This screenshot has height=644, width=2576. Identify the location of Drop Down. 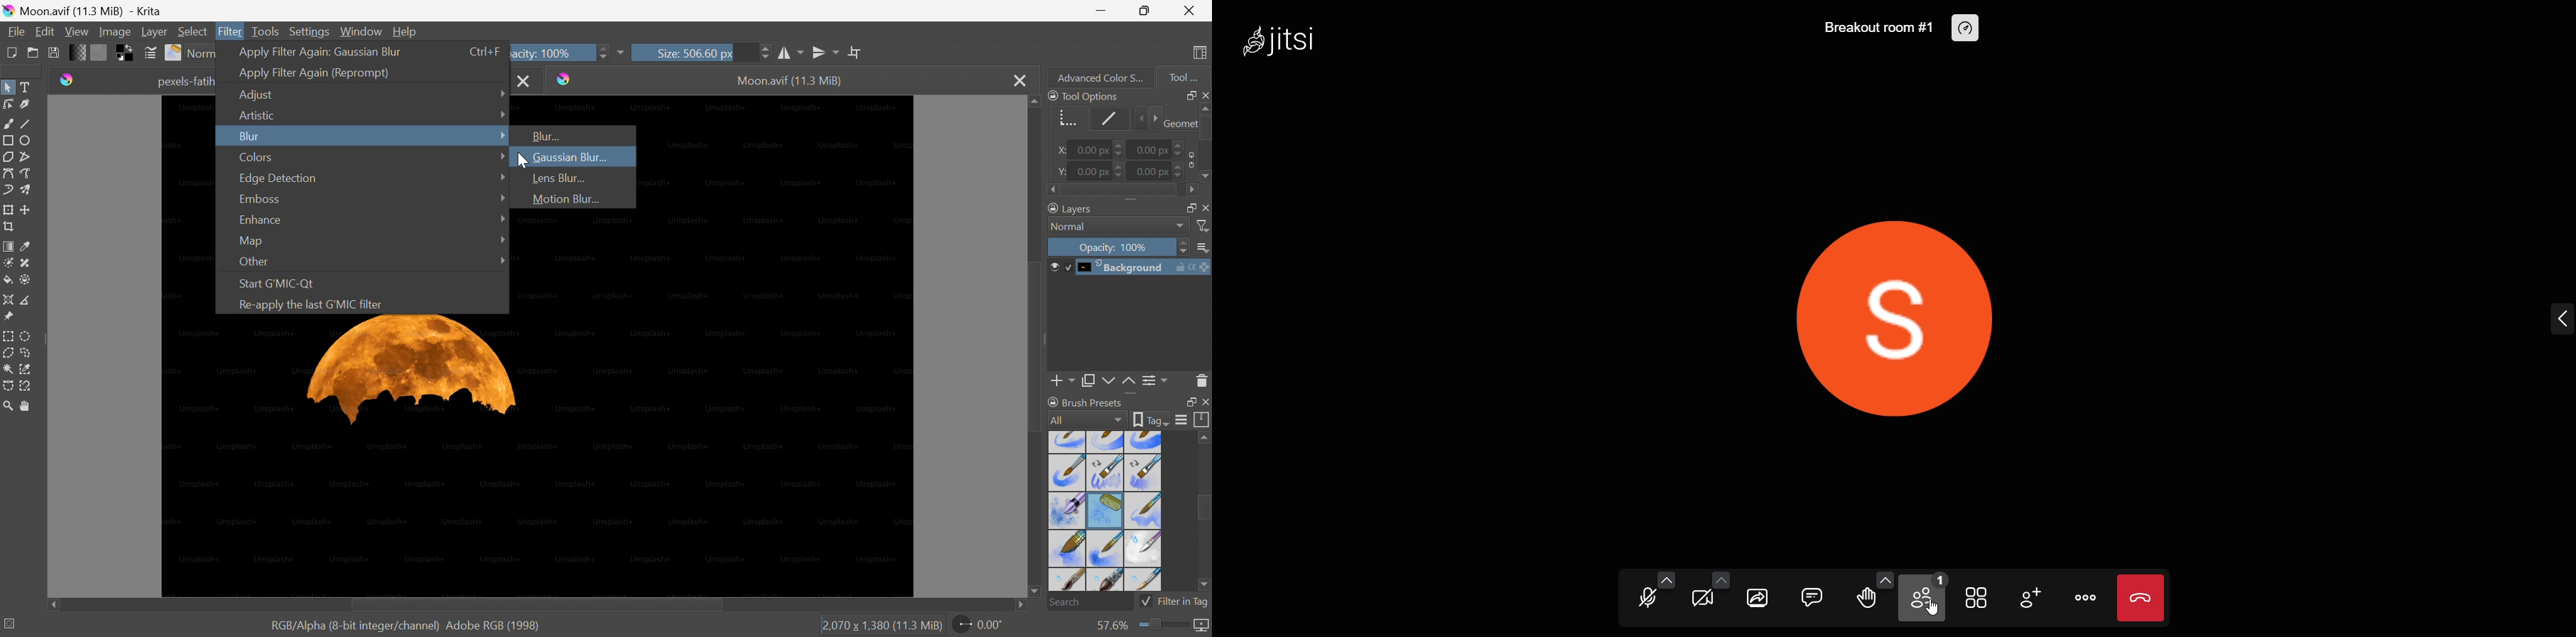
(503, 114).